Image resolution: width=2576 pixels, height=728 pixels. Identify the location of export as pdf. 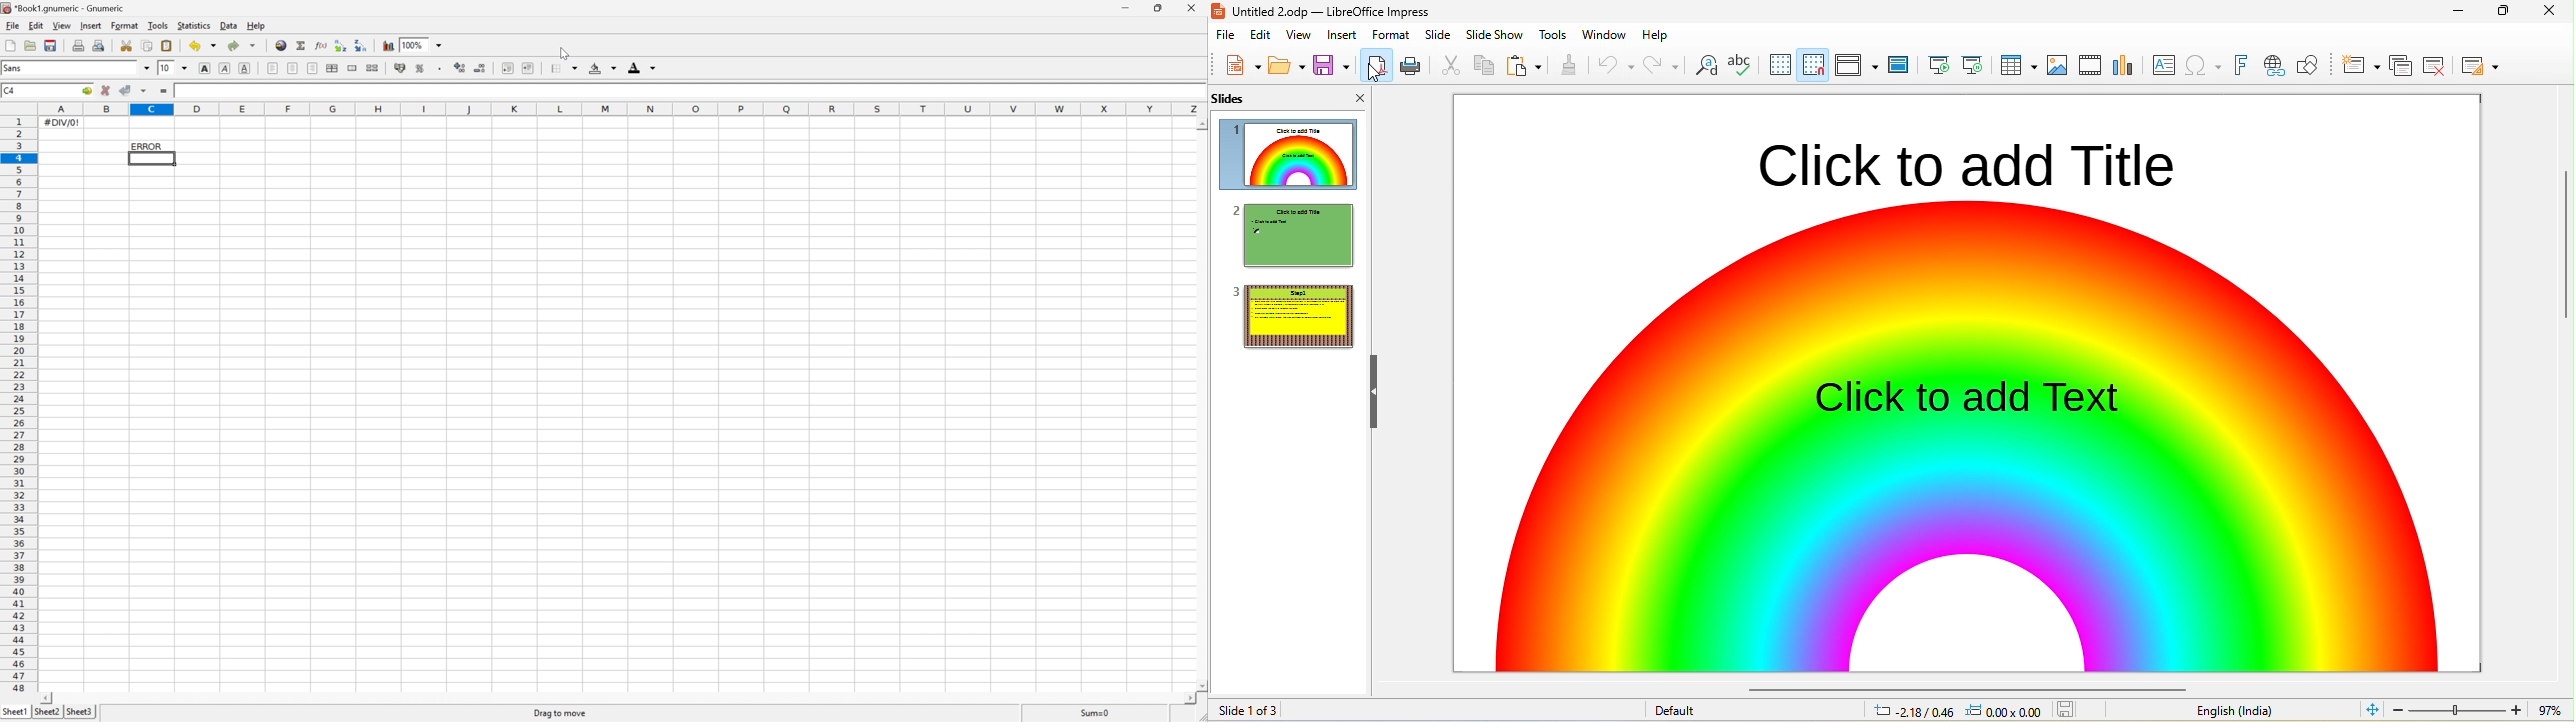
(1375, 64).